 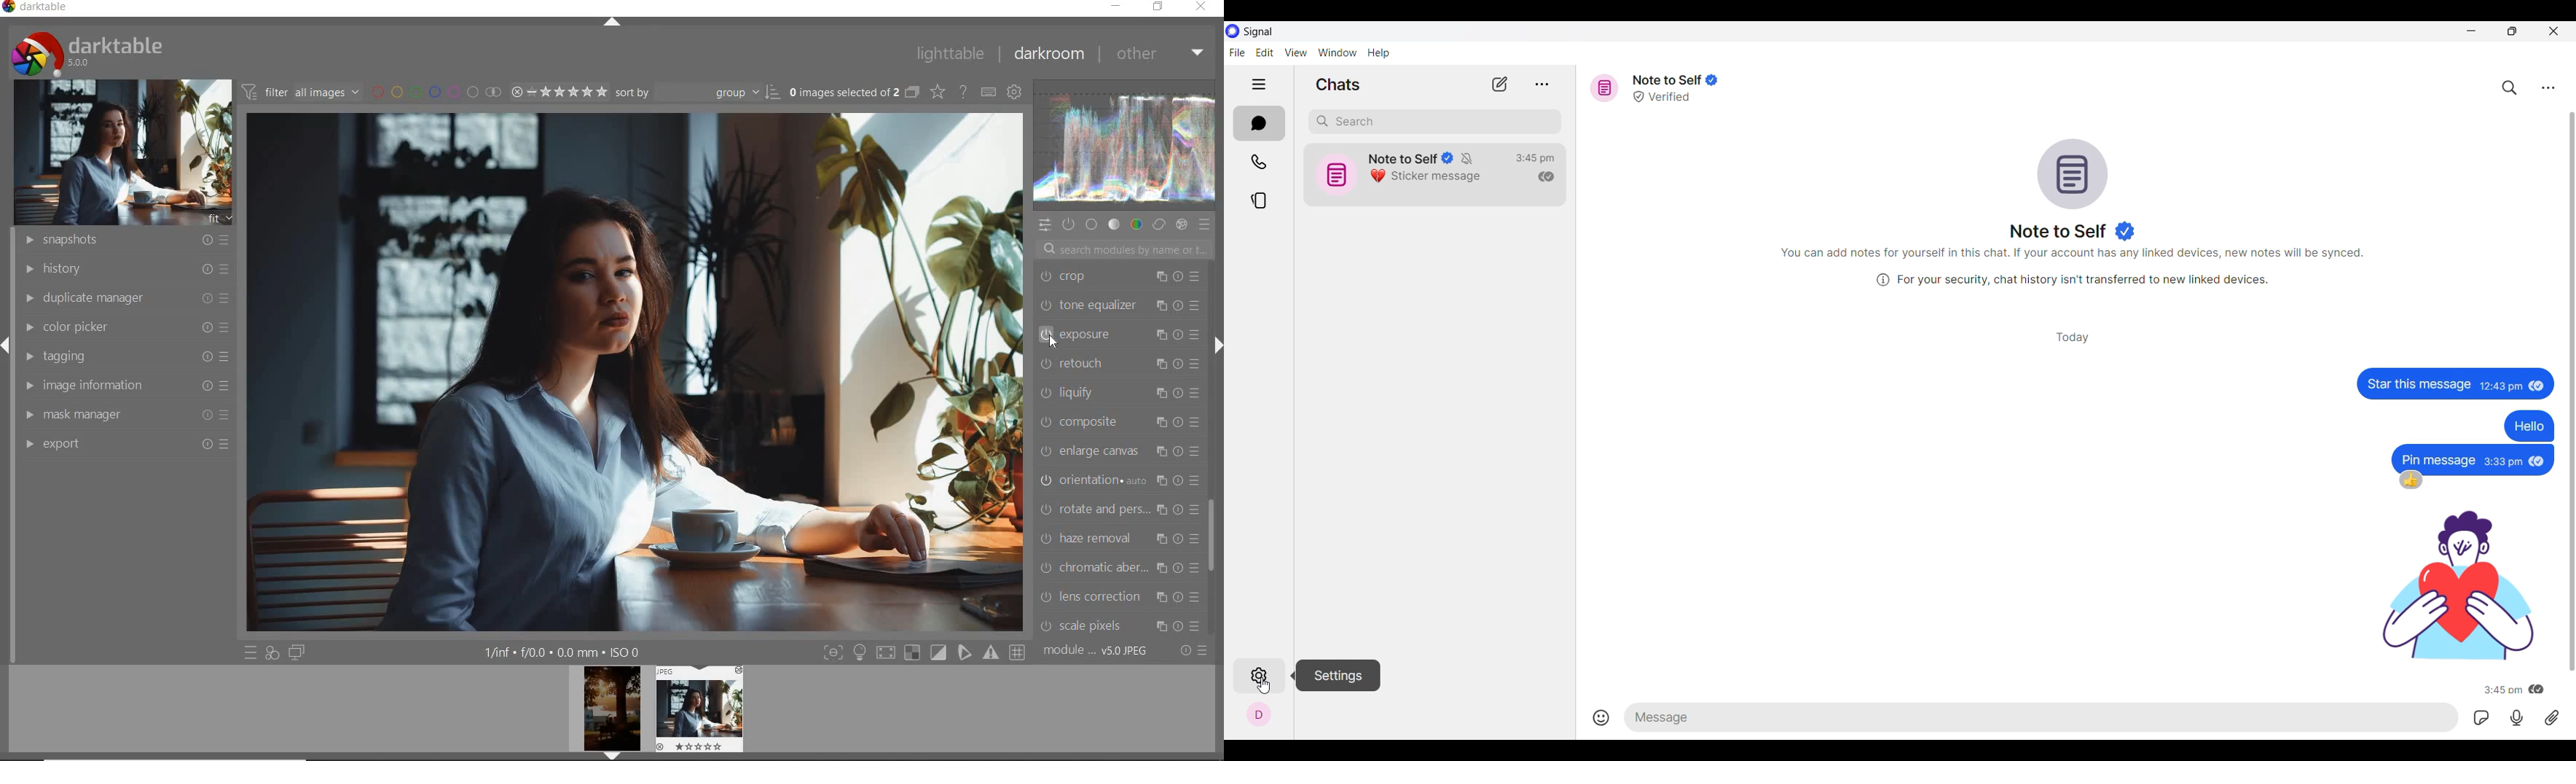 What do you see at coordinates (2505, 461) in the screenshot?
I see `Time of  message` at bounding box center [2505, 461].